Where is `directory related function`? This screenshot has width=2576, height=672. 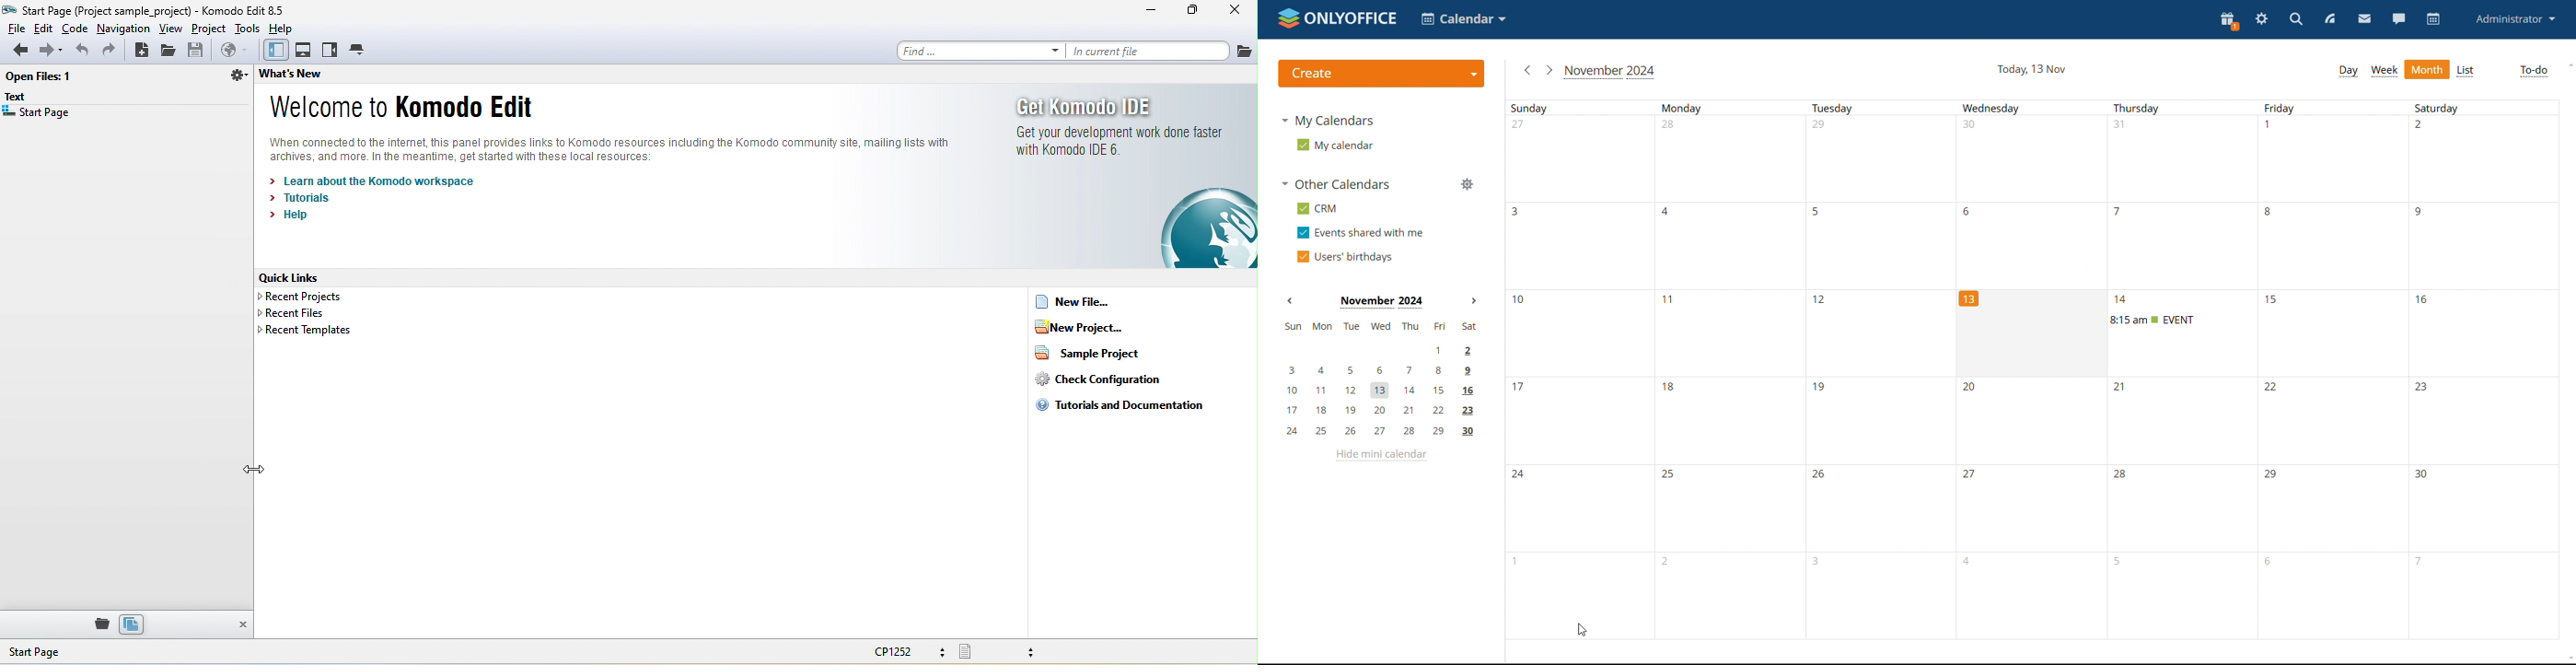
directory related function is located at coordinates (237, 78).